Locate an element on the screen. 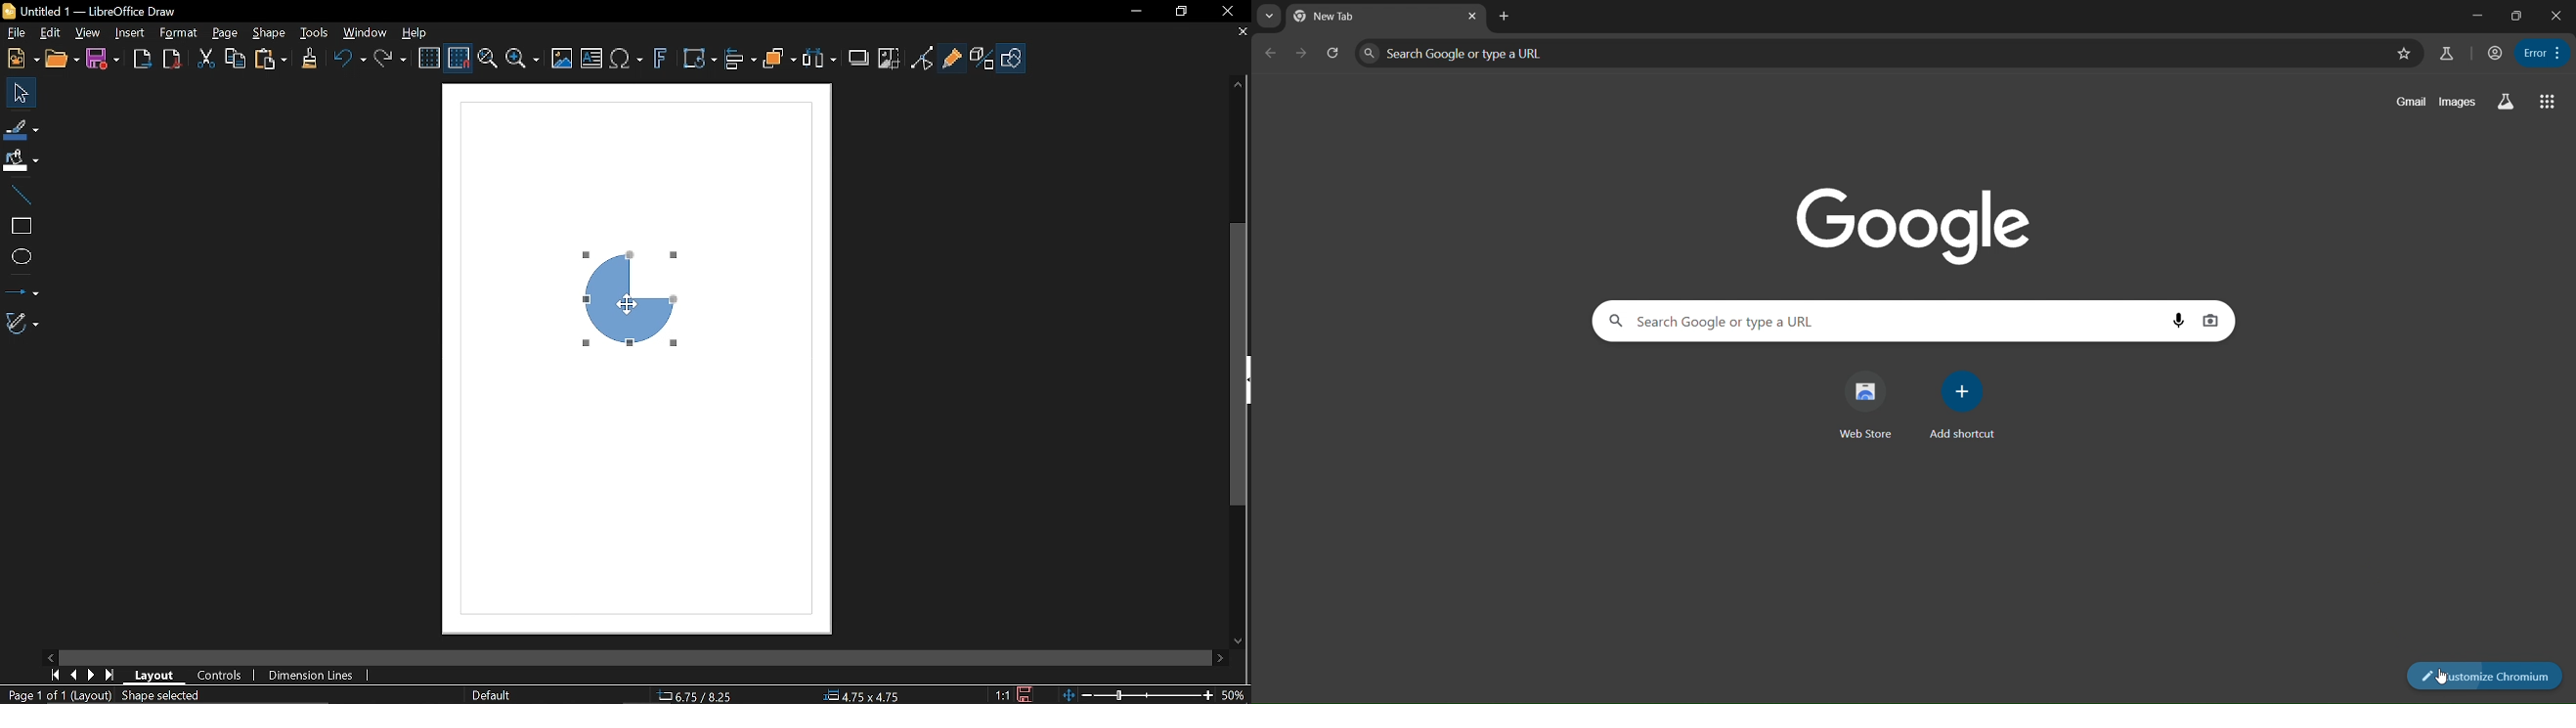 The height and width of the screenshot is (728, 2576). images is located at coordinates (2459, 102).